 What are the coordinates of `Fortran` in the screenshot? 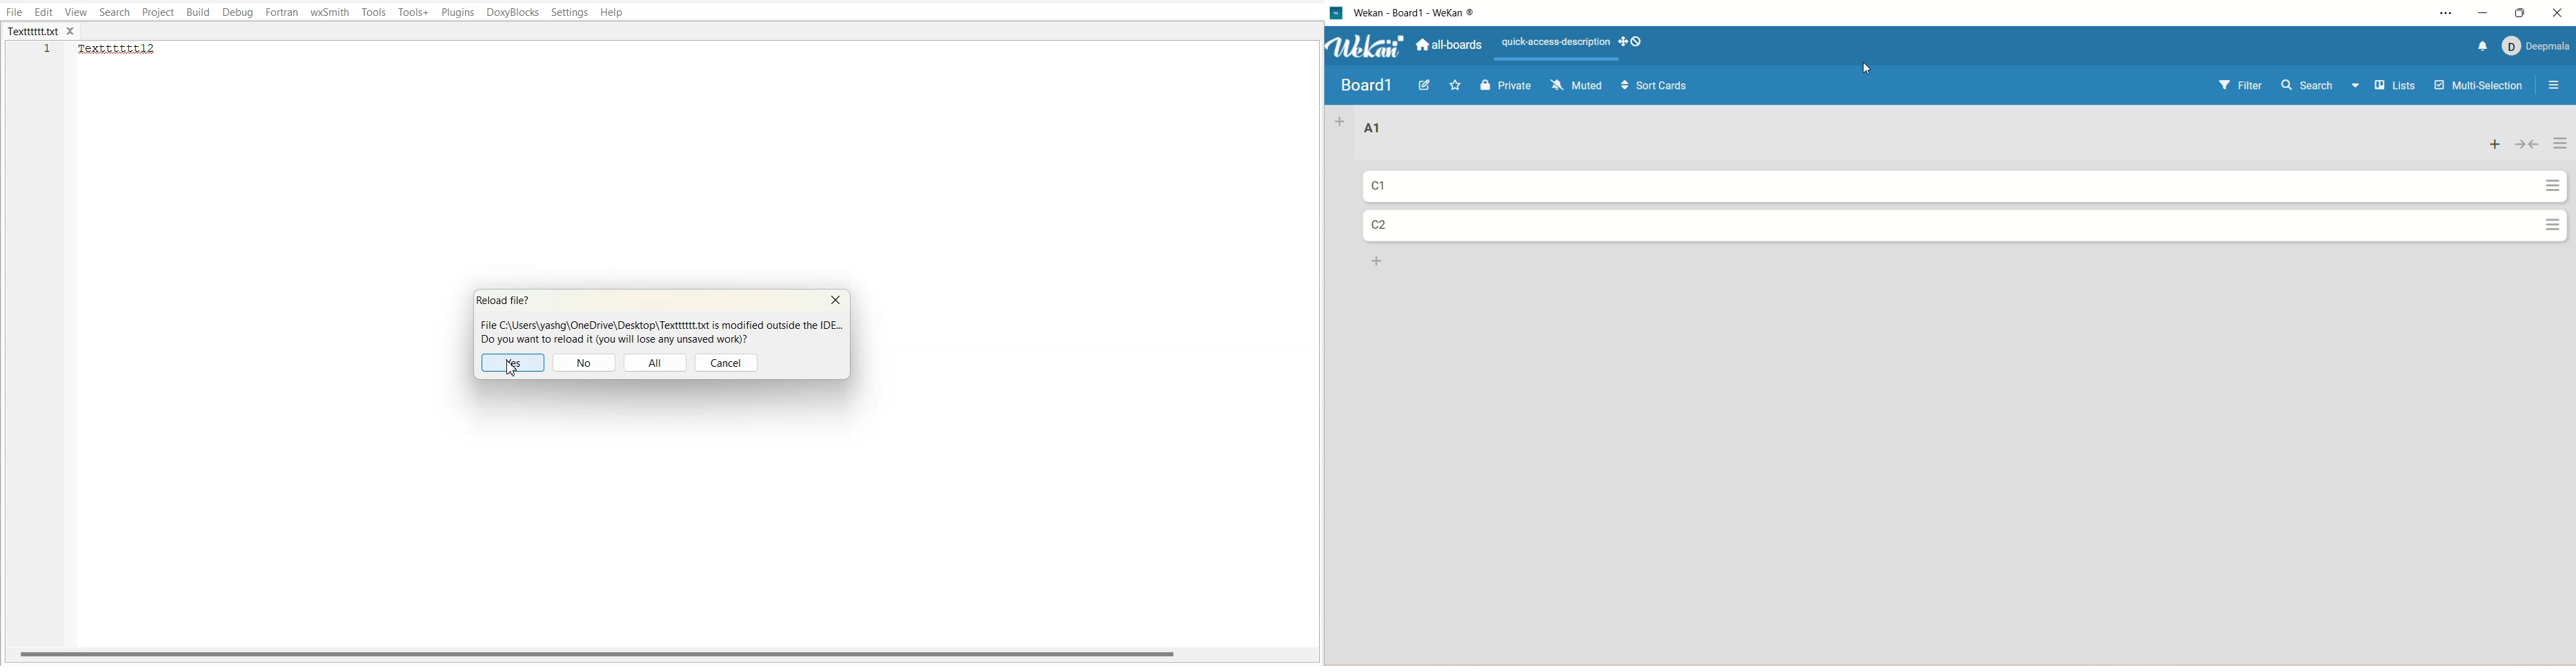 It's located at (281, 12).